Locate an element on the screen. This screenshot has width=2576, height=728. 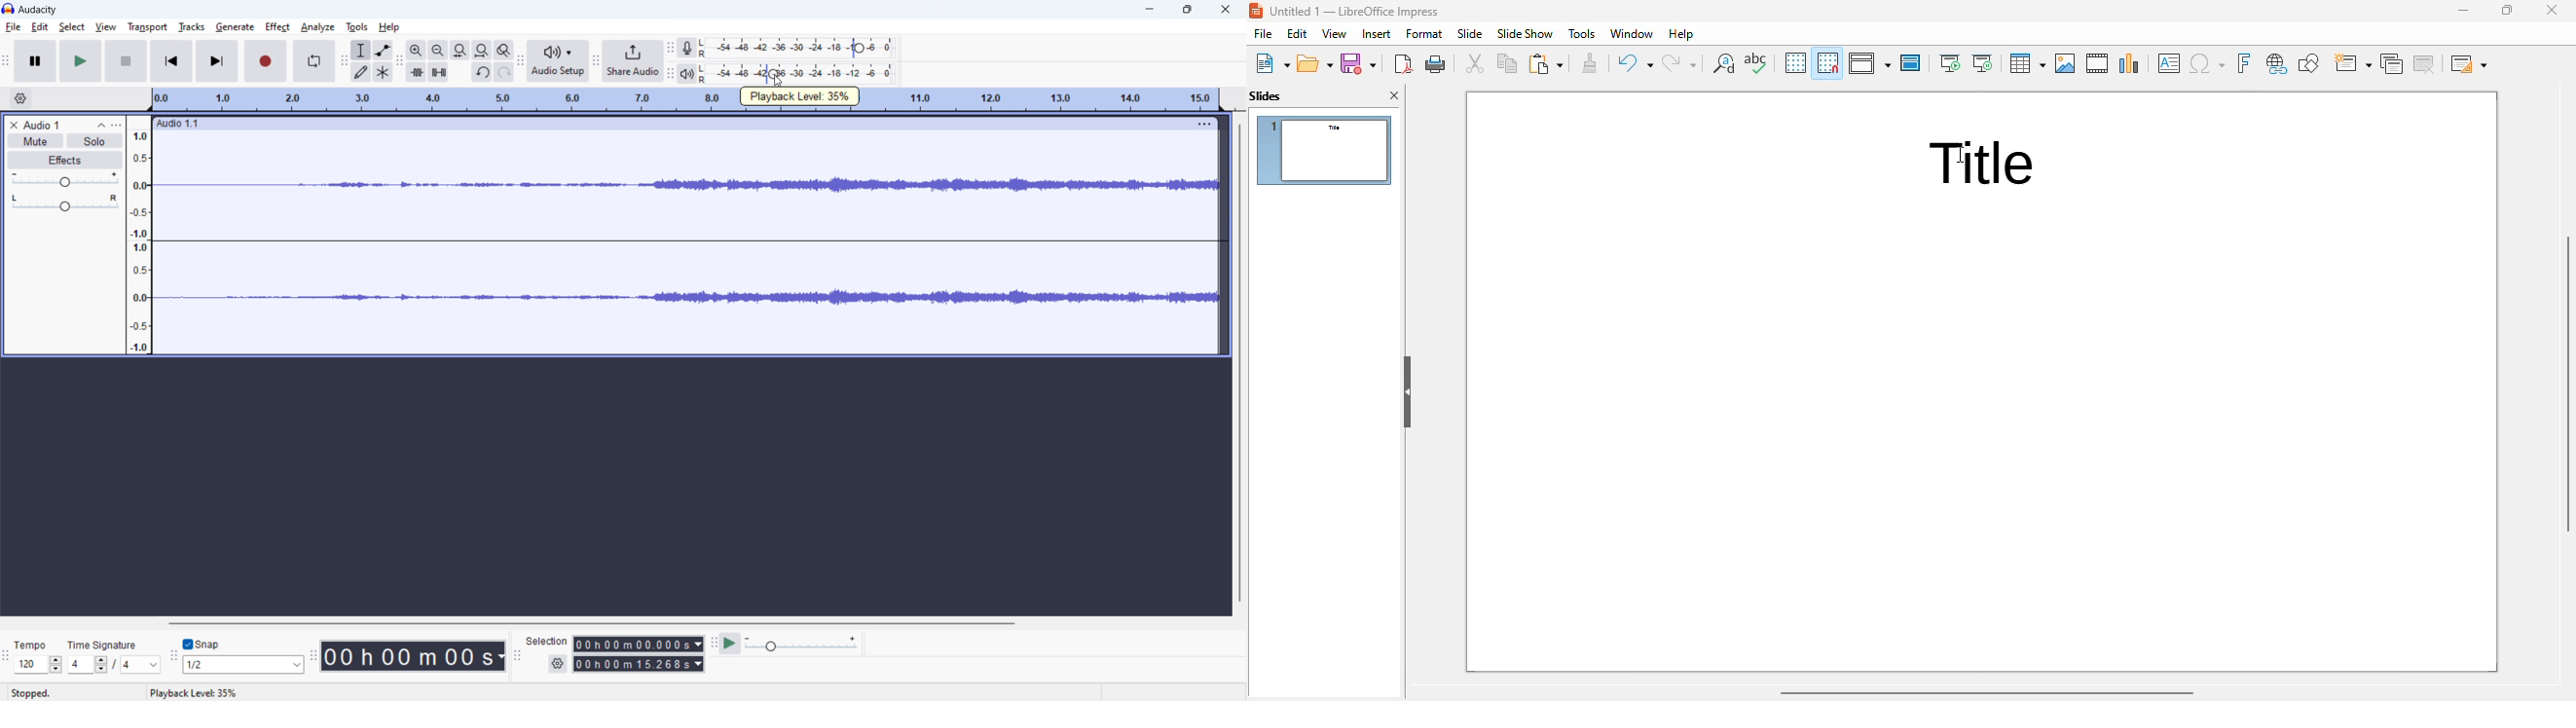
volume is located at coordinates (64, 179).